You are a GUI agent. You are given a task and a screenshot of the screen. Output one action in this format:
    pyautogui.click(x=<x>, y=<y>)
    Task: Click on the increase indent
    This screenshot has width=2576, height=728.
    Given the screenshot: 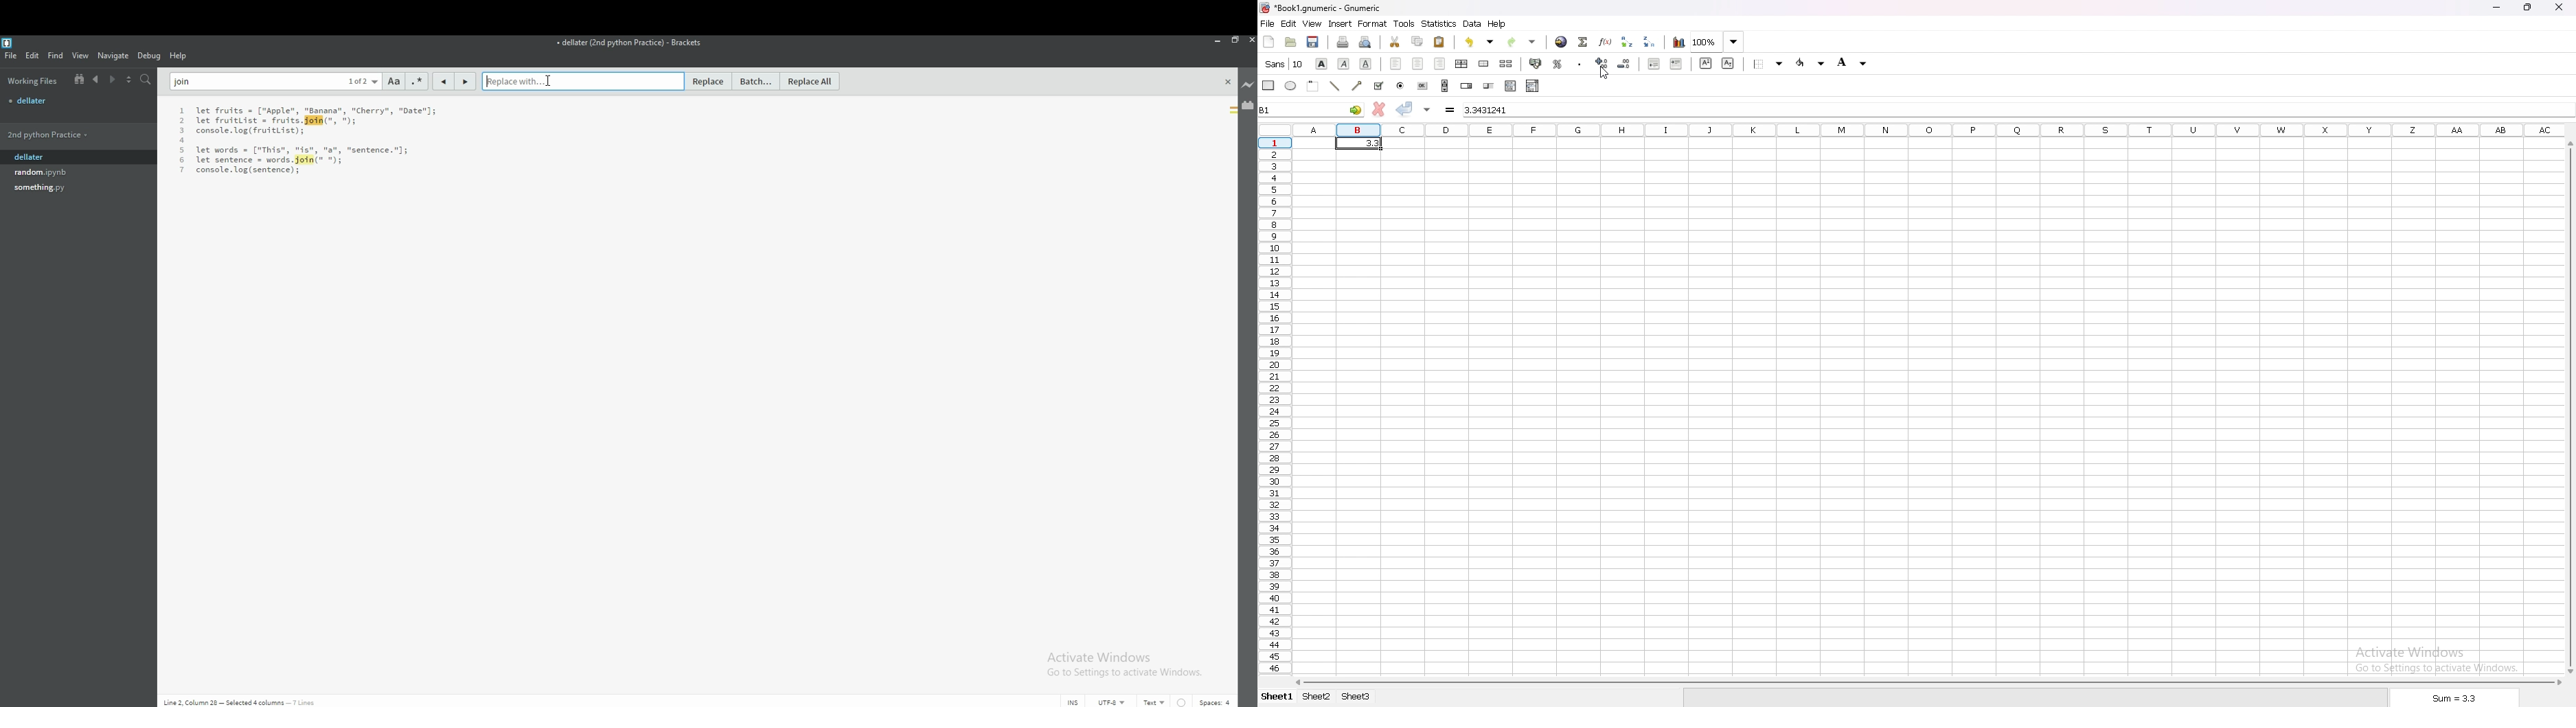 What is the action you would take?
    pyautogui.click(x=1676, y=65)
    